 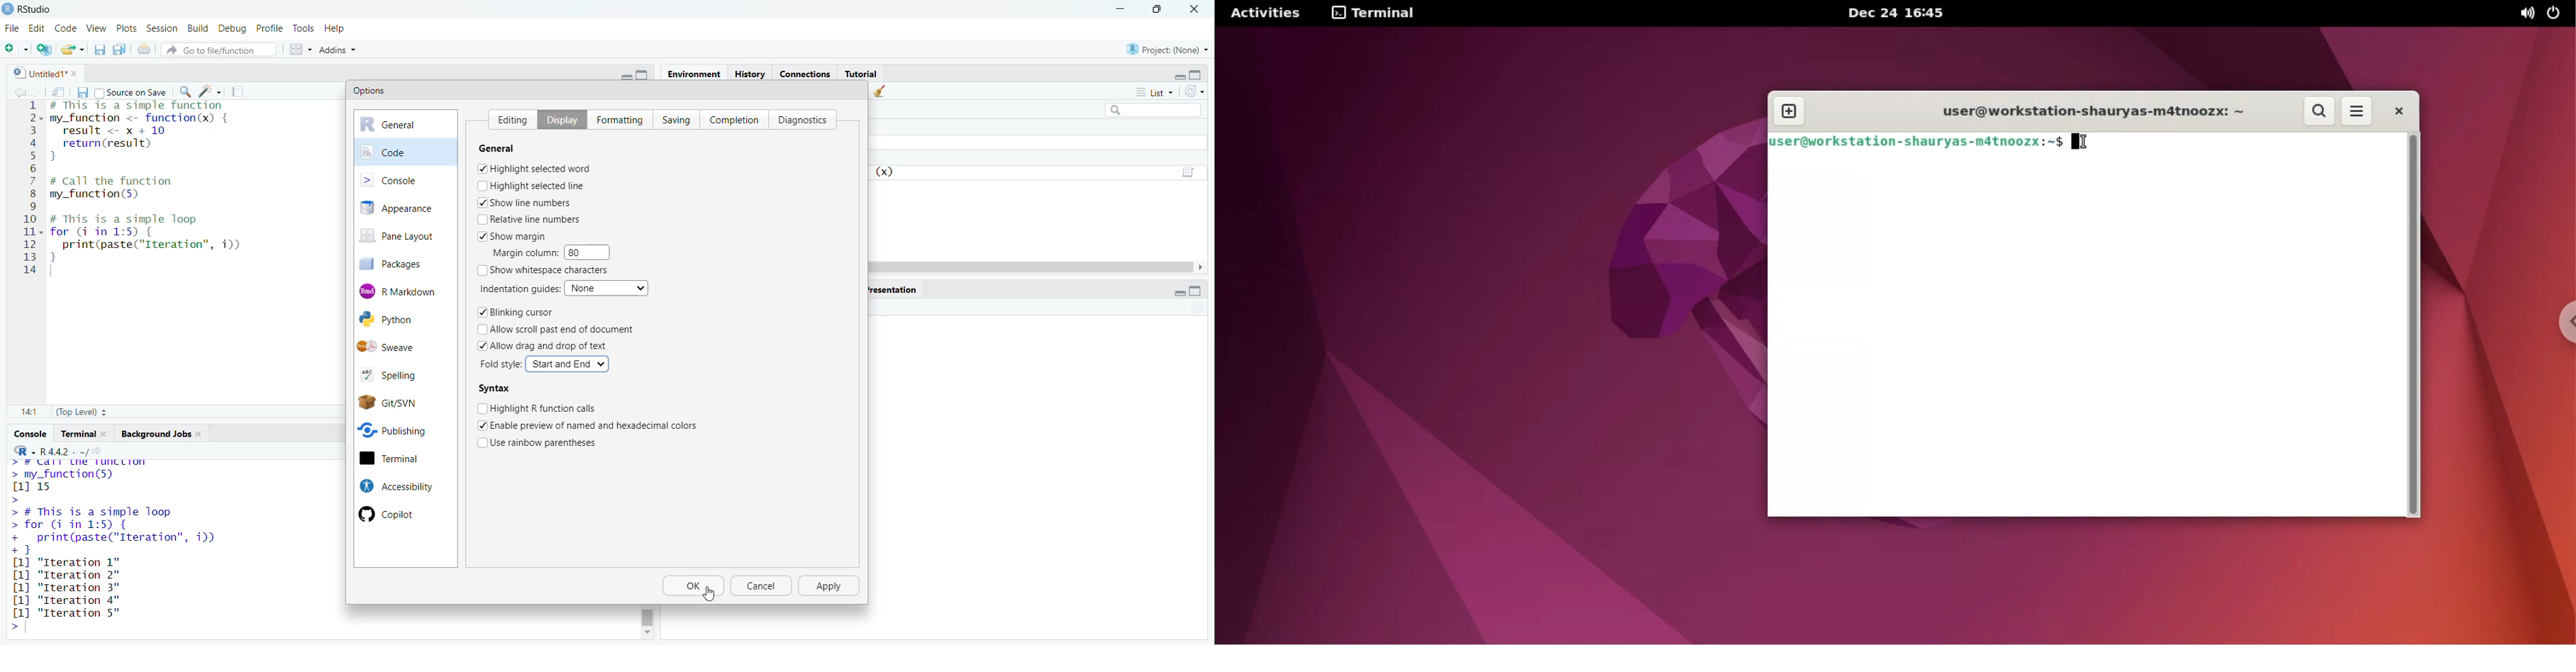 What do you see at coordinates (66, 27) in the screenshot?
I see `code` at bounding box center [66, 27].